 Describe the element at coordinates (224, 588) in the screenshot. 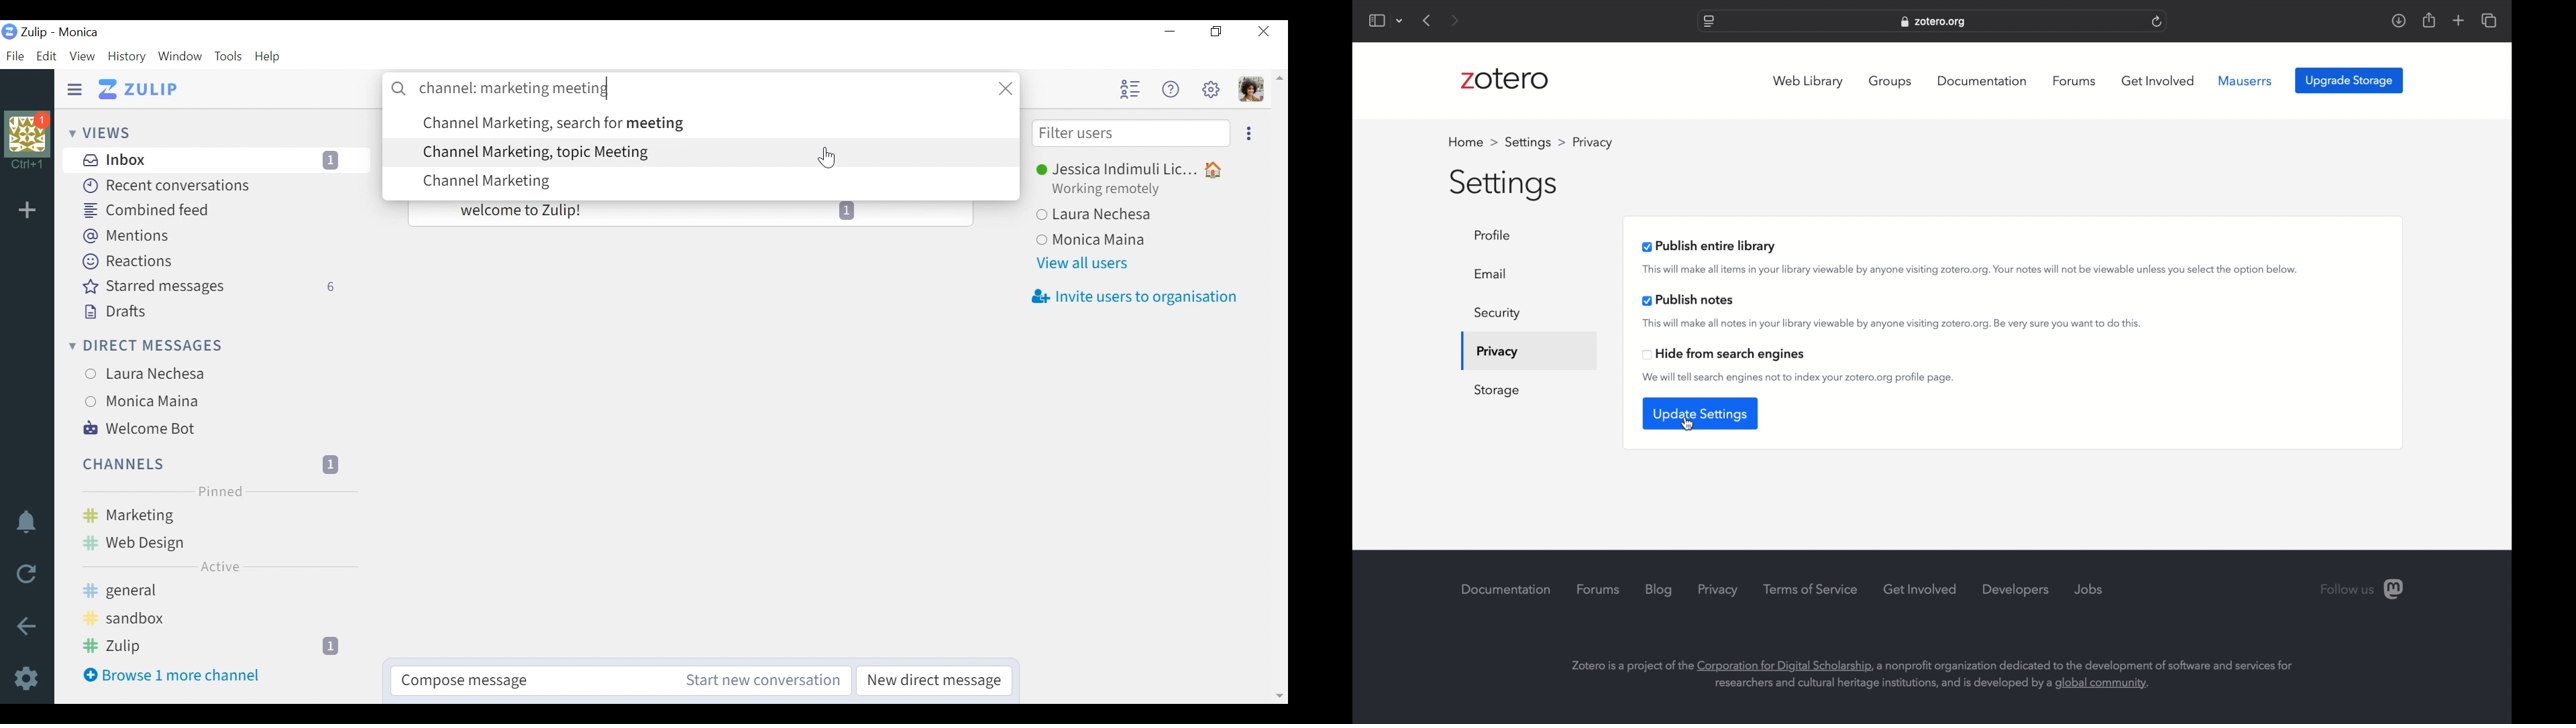

I see `general` at that location.